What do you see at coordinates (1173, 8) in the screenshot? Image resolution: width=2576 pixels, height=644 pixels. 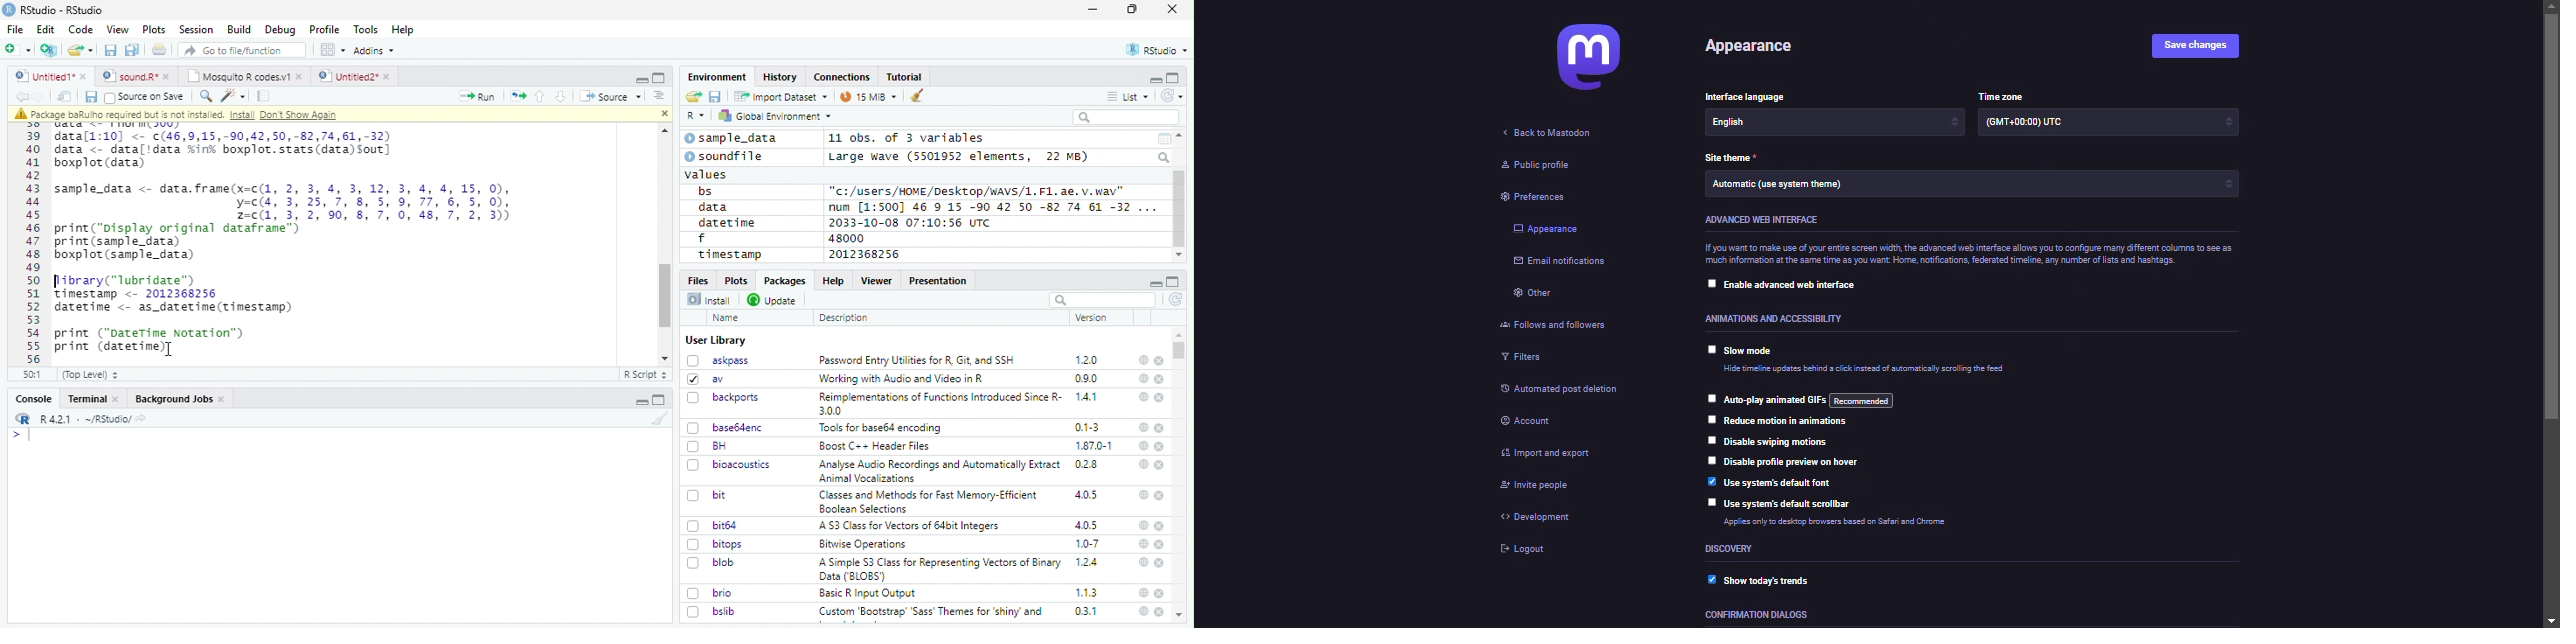 I see `close` at bounding box center [1173, 8].